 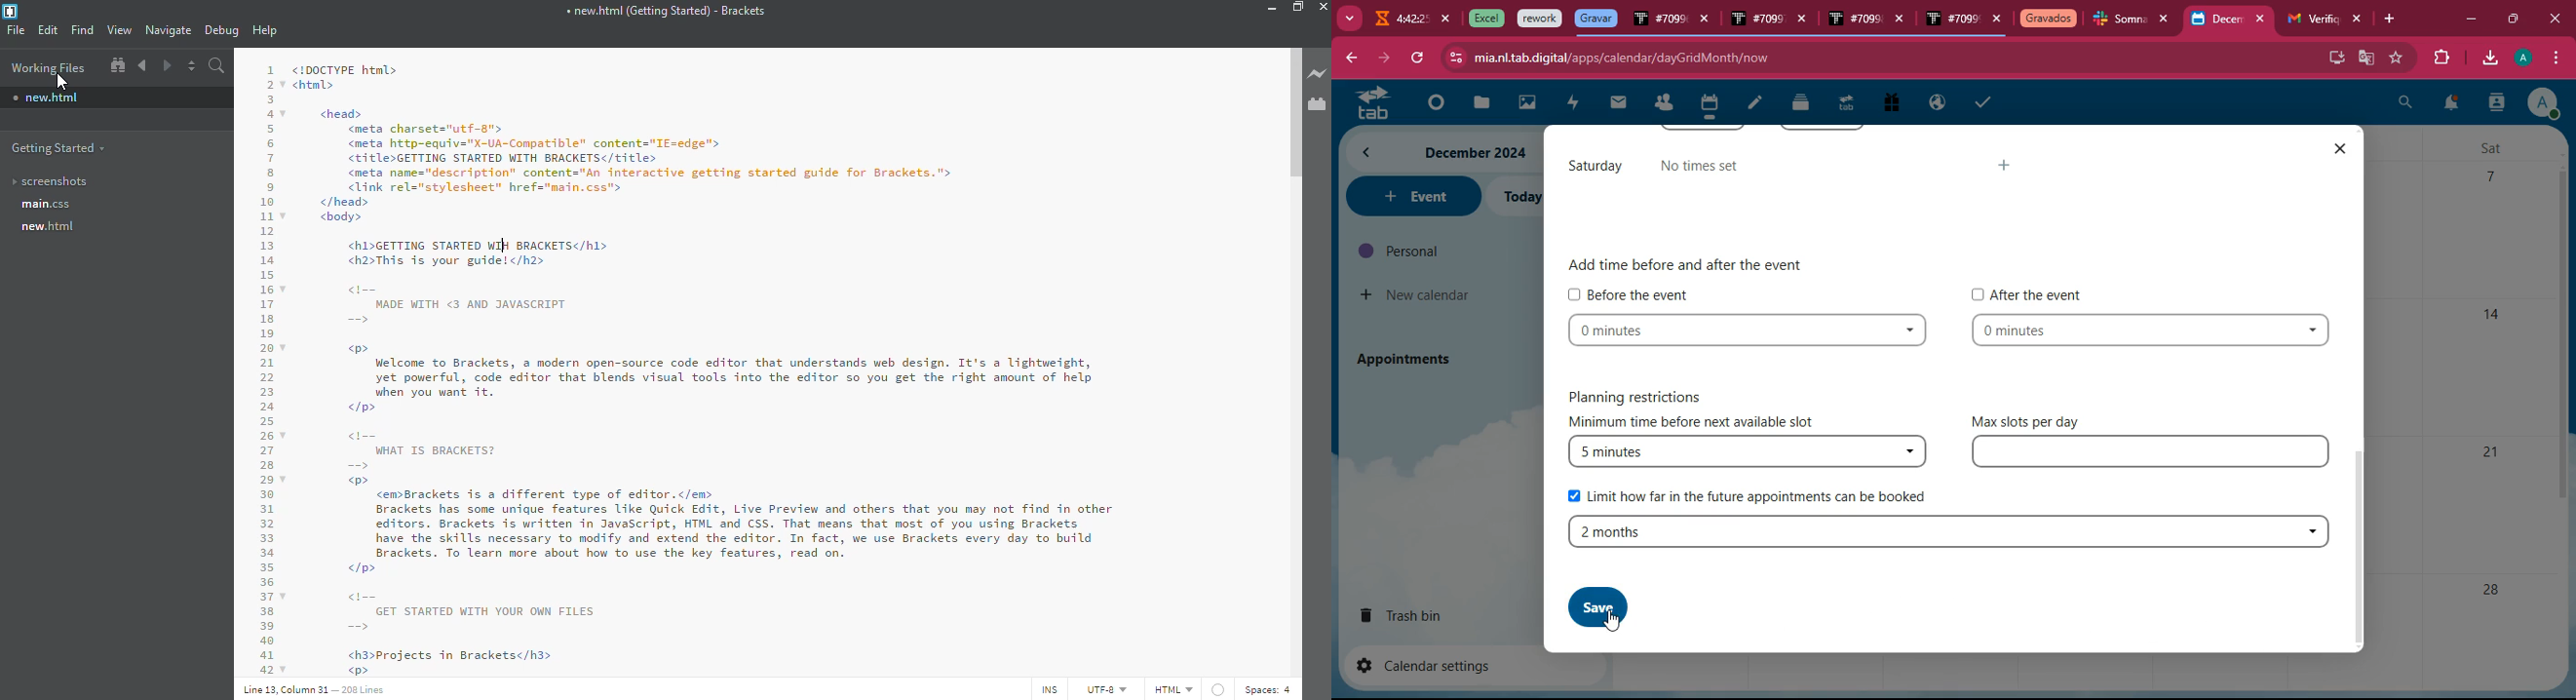 I want to click on close, so click(x=1447, y=19).